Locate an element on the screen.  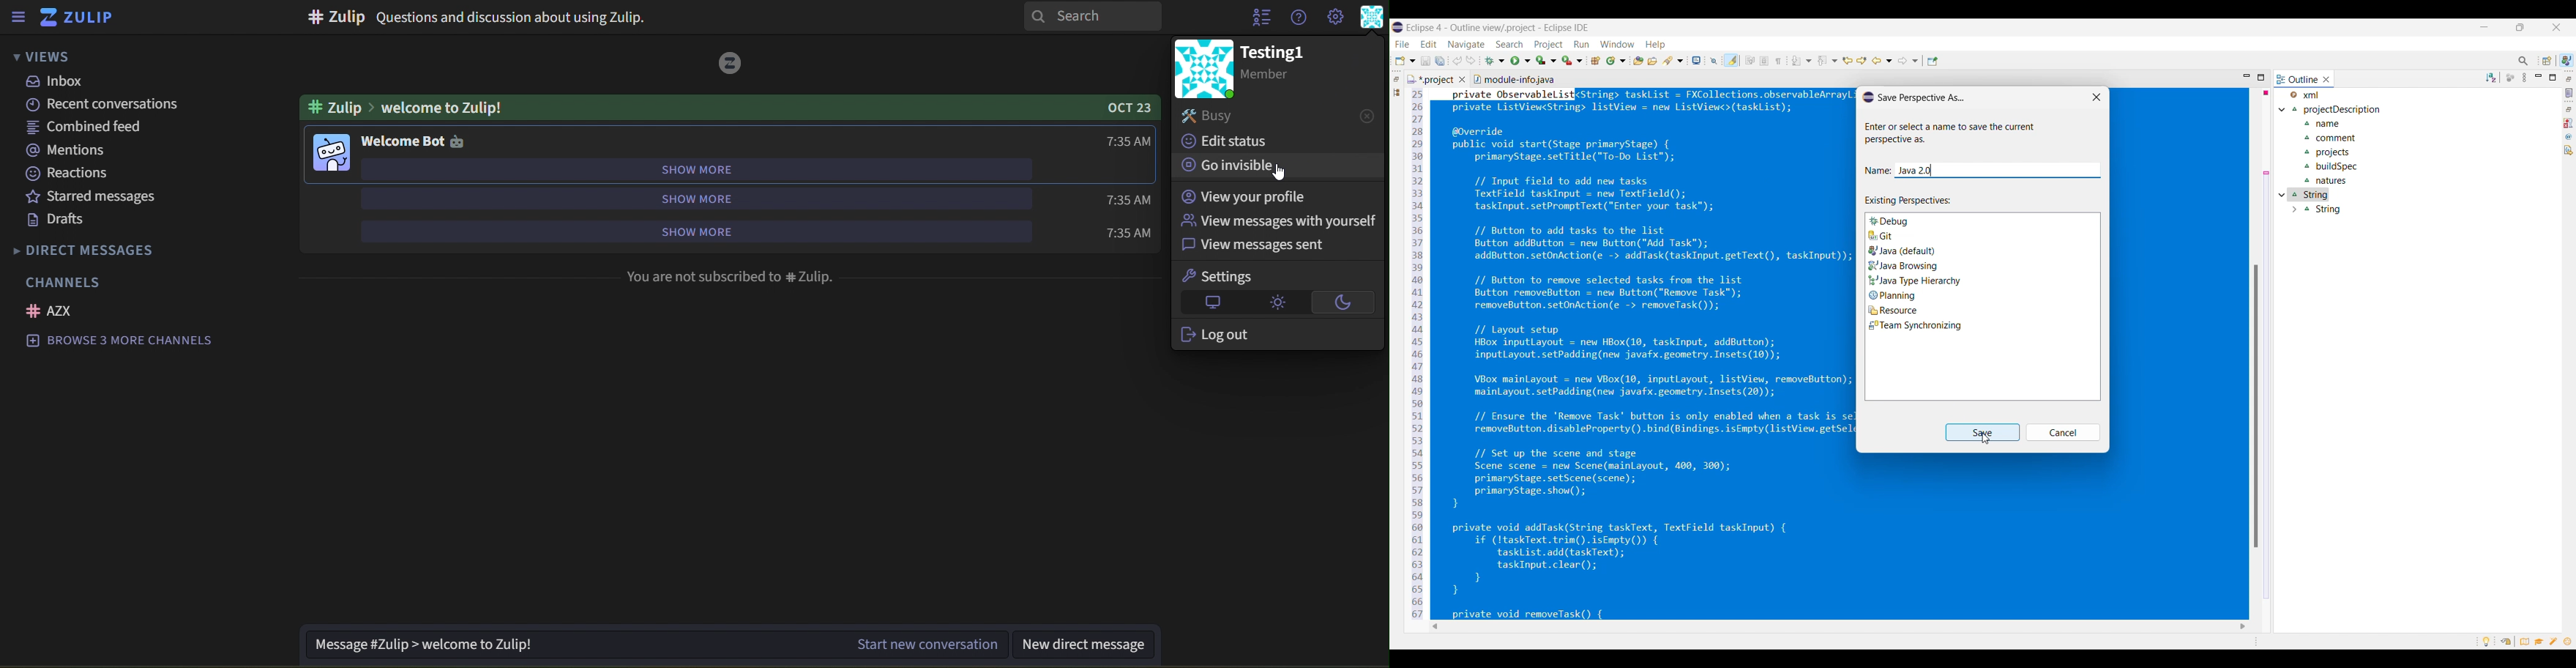
main menu is located at coordinates (1335, 17).